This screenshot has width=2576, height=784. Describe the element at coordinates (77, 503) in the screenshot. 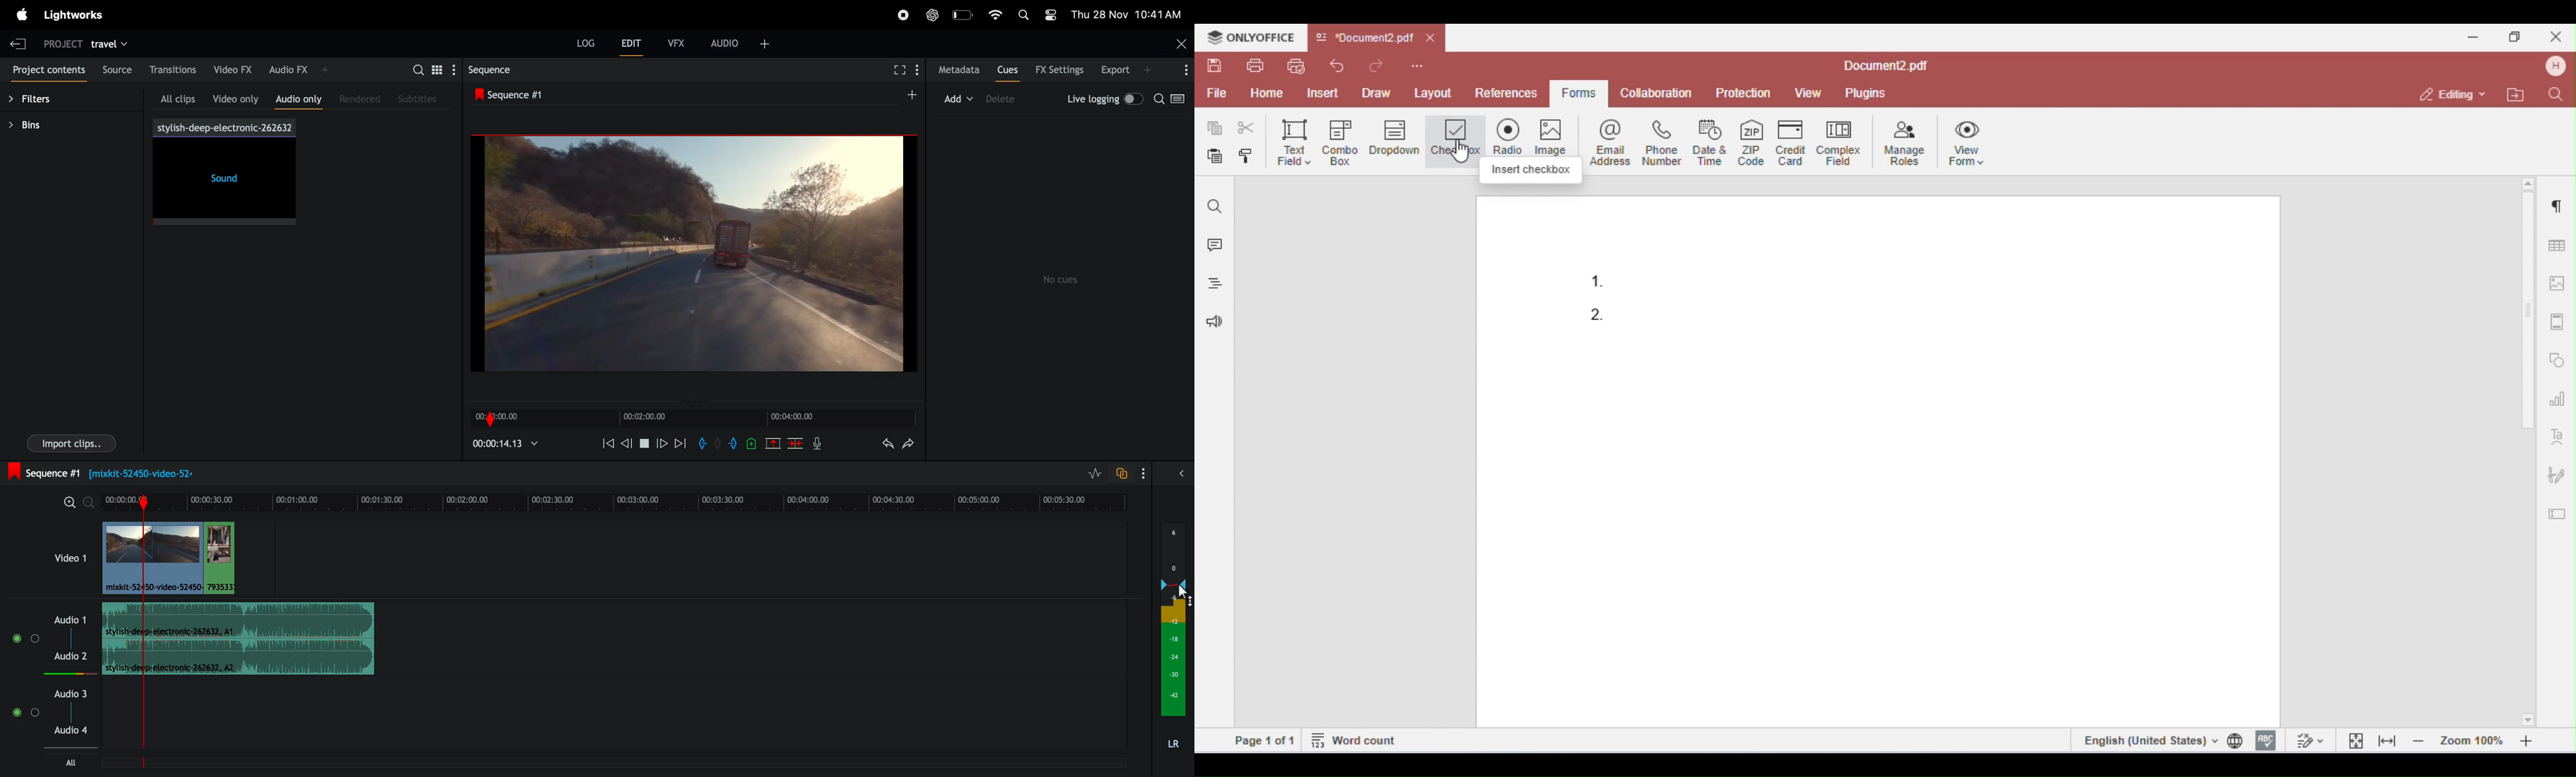

I see `zoom in zoom out` at that location.